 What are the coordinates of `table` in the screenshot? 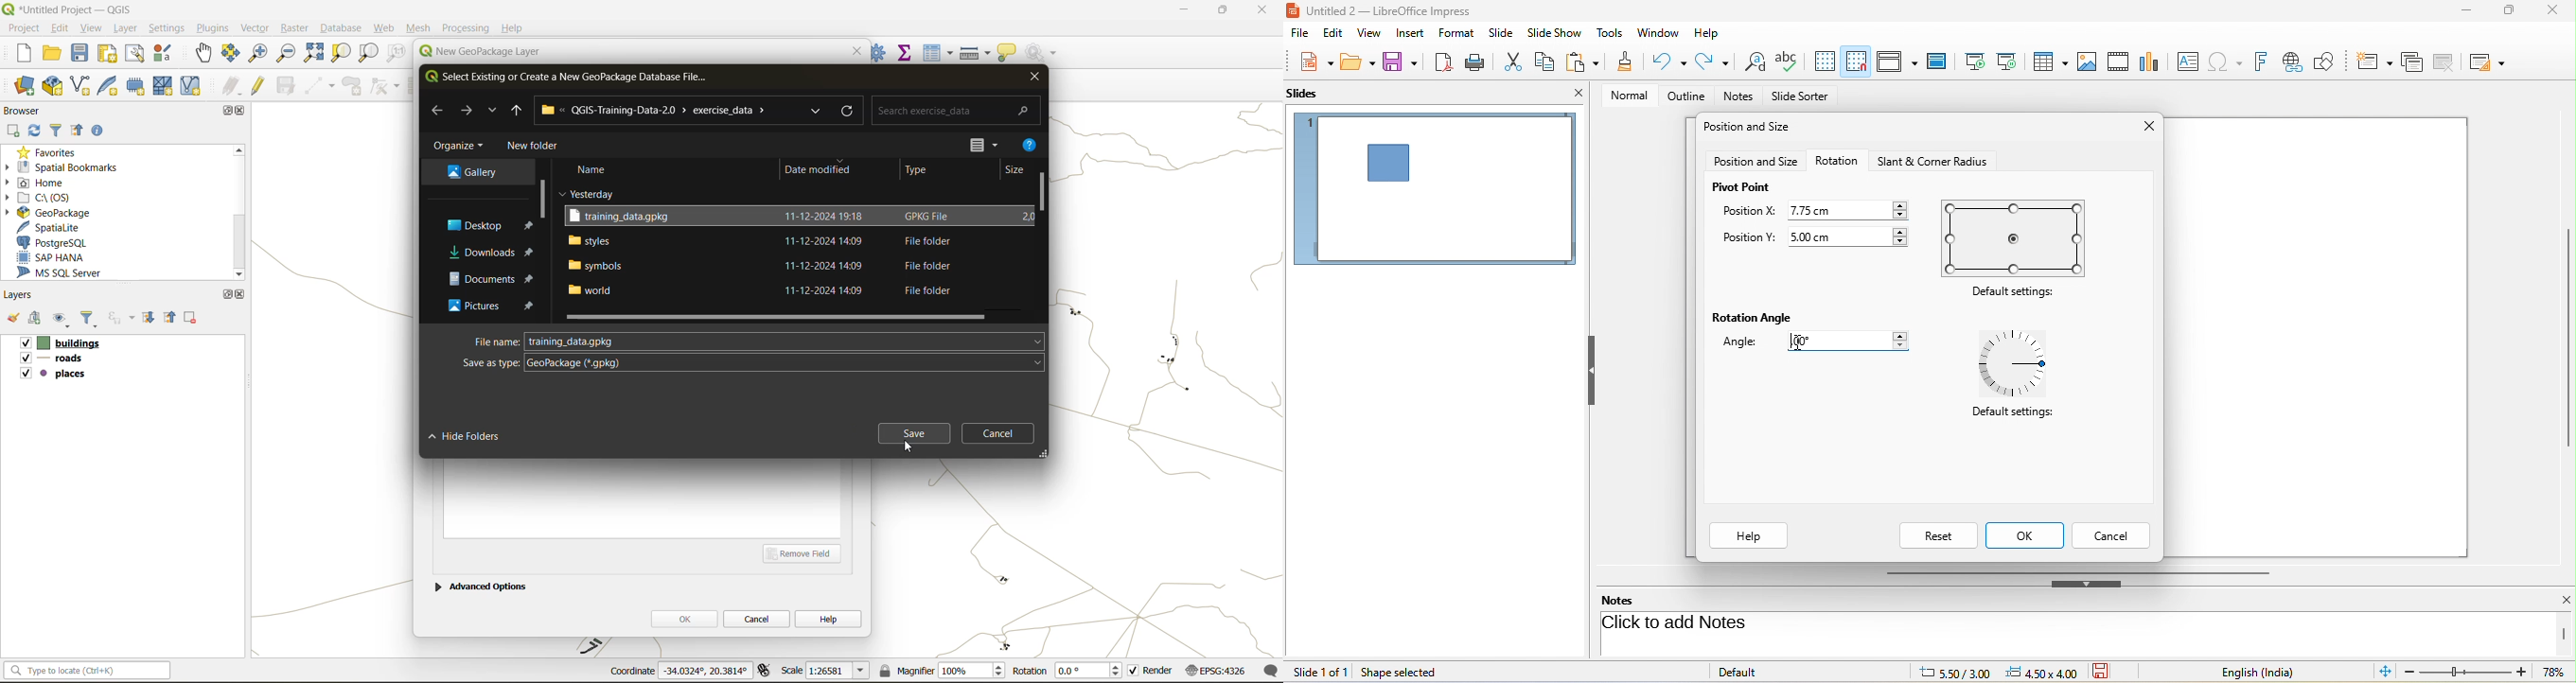 It's located at (2052, 63).